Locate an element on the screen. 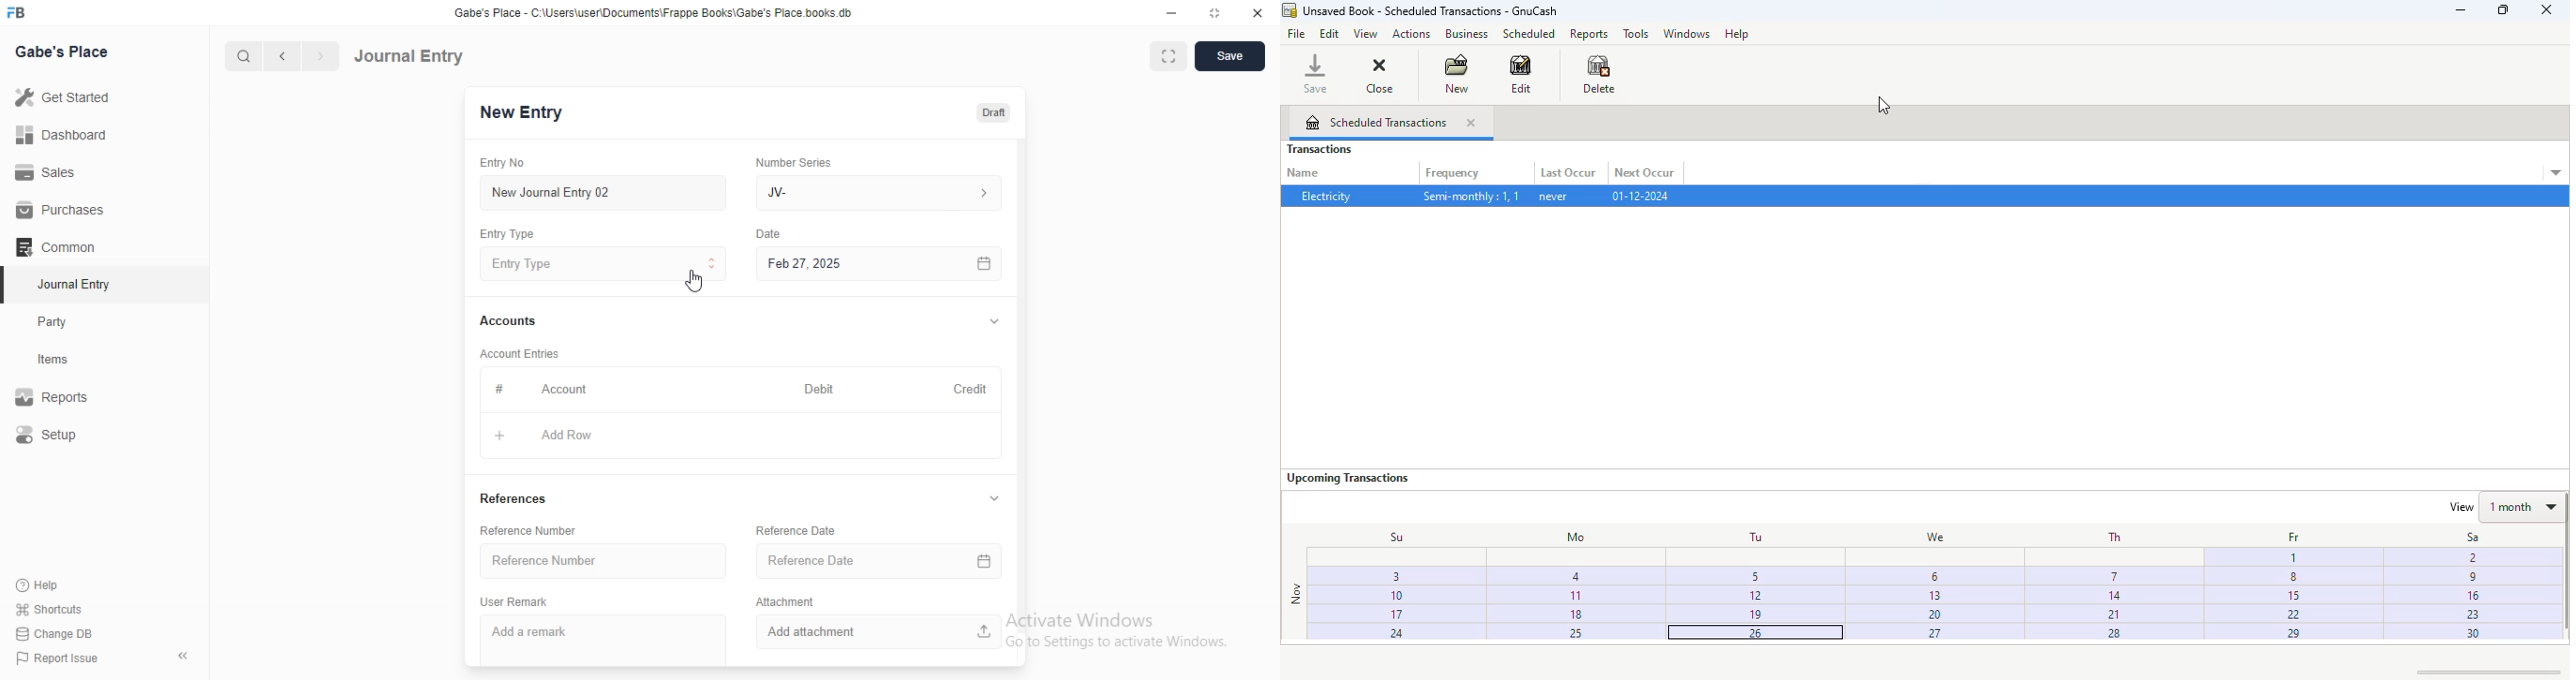 Image resolution: width=2576 pixels, height=700 pixels. delete is located at coordinates (1600, 74).